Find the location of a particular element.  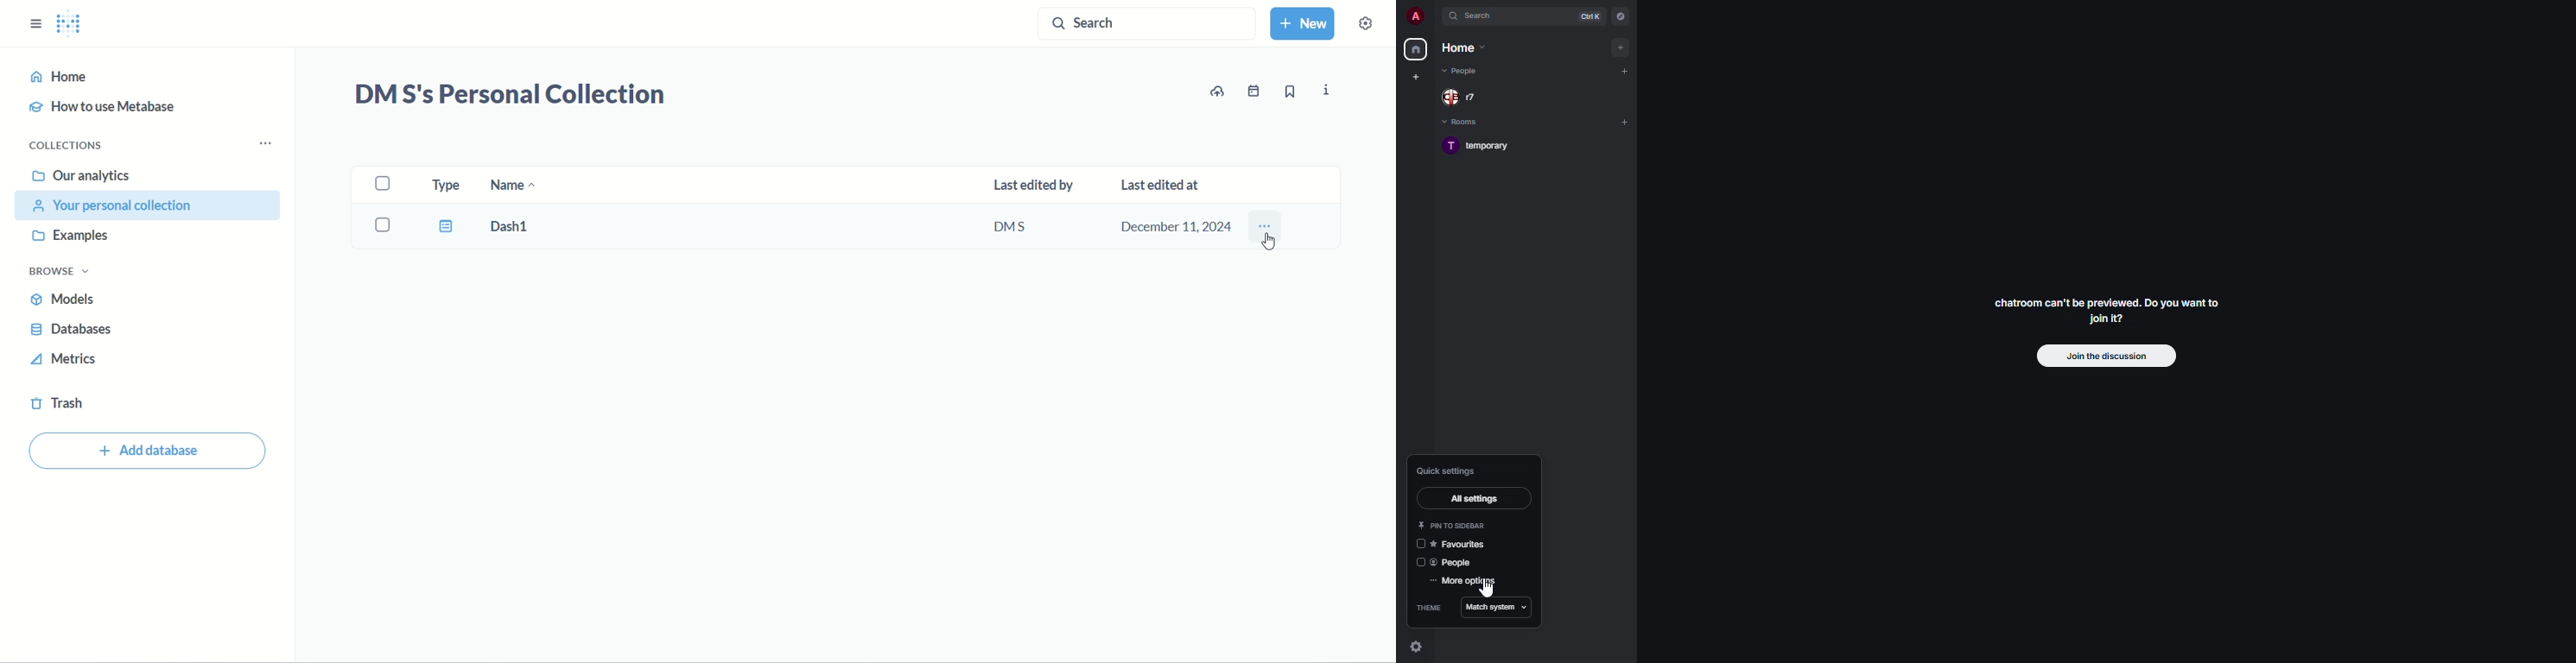

match system is located at coordinates (1497, 605).